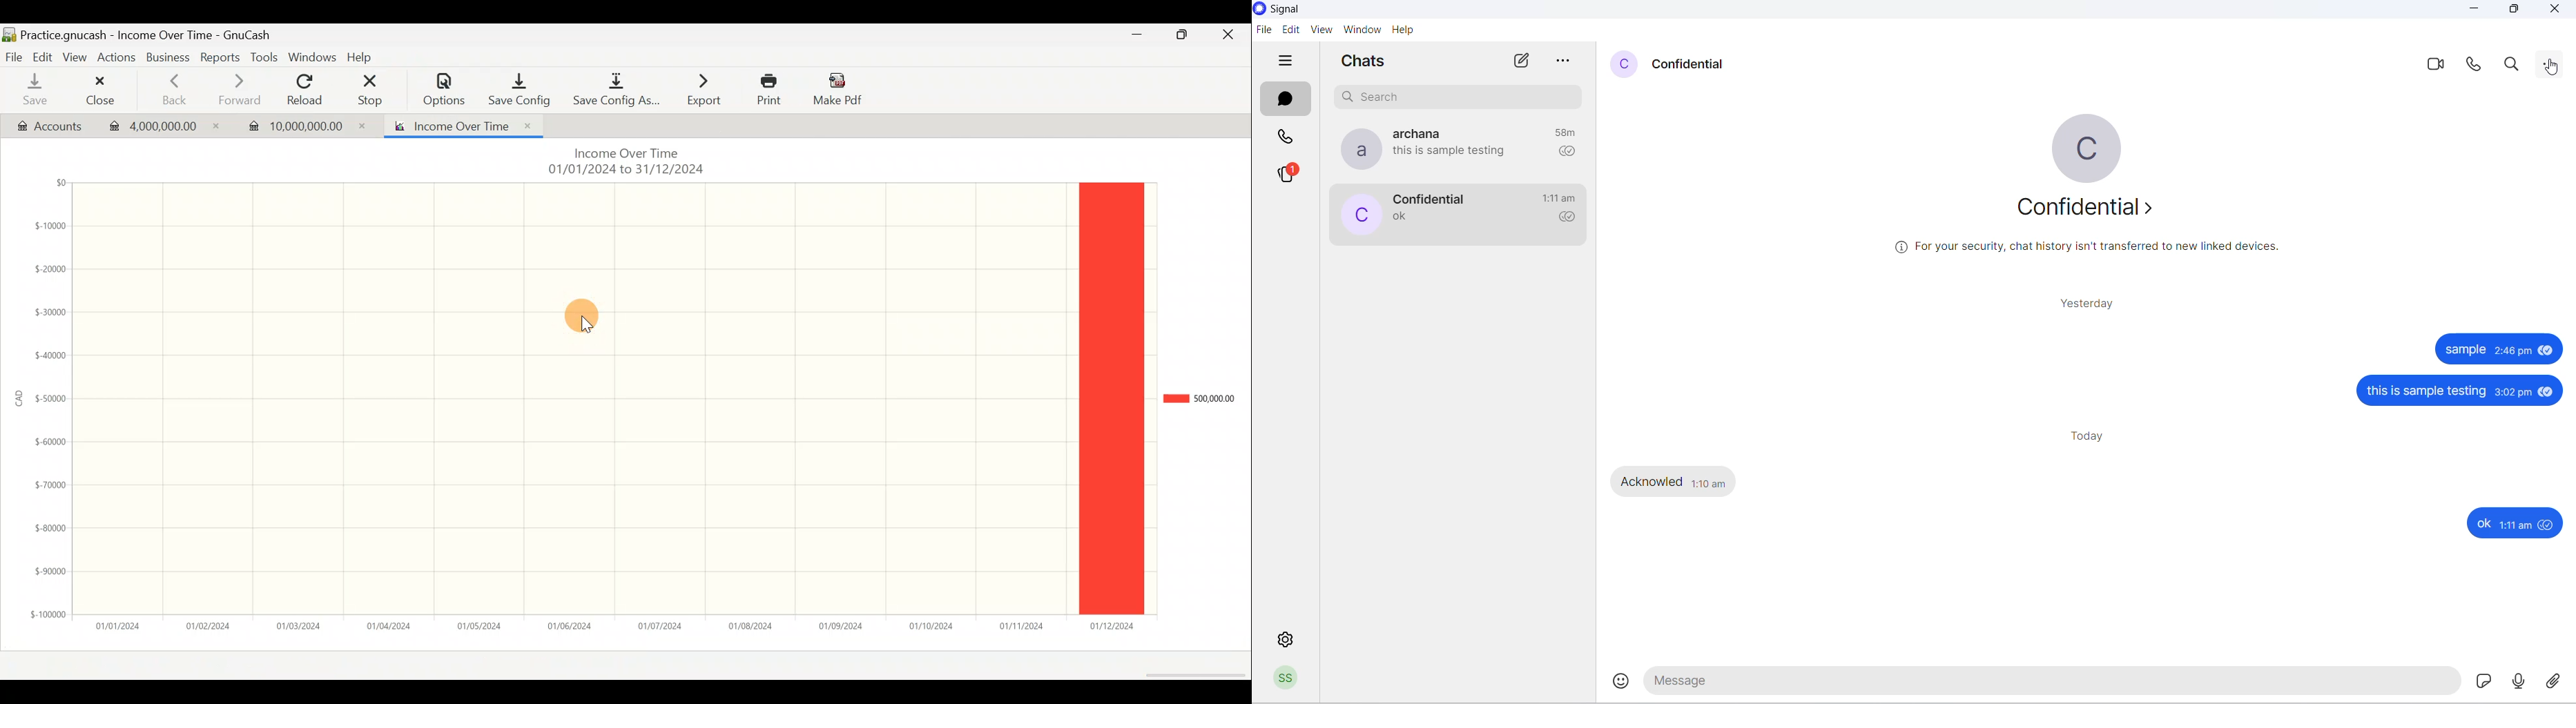 This screenshot has width=2576, height=728. I want to click on Options, so click(445, 89).